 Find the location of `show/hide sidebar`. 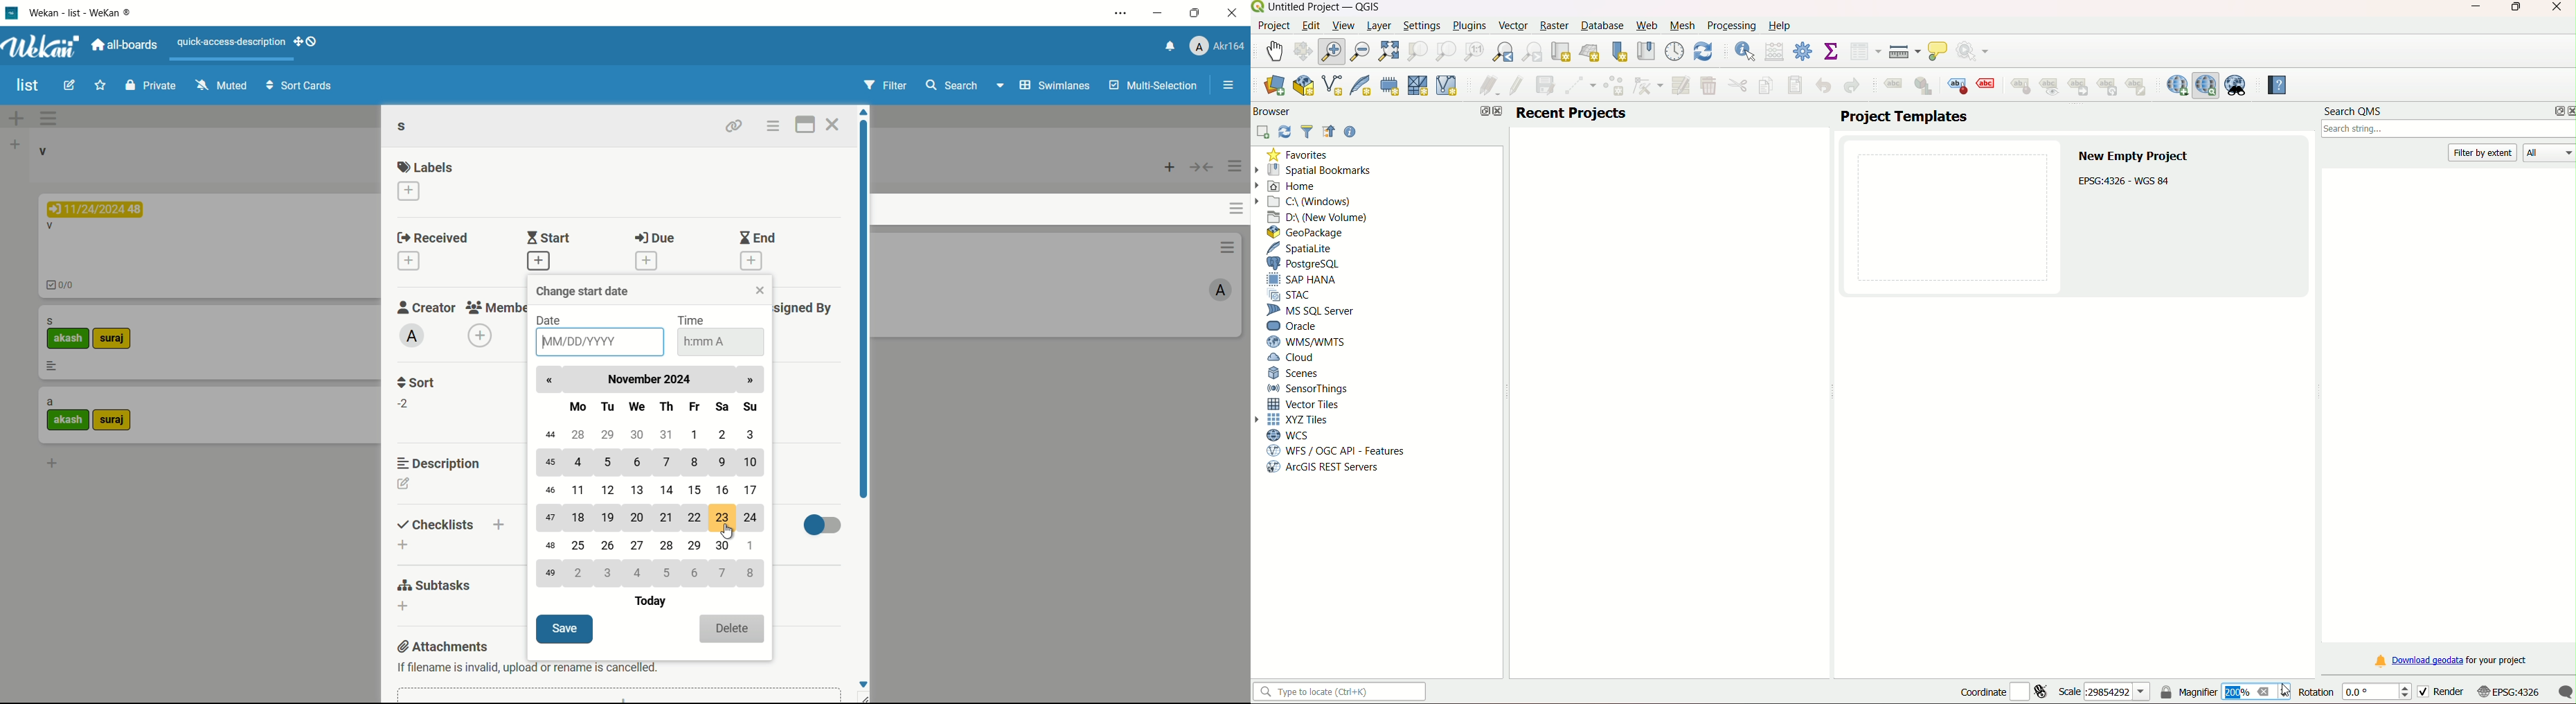

show/hide sidebar is located at coordinates (1229, 85).